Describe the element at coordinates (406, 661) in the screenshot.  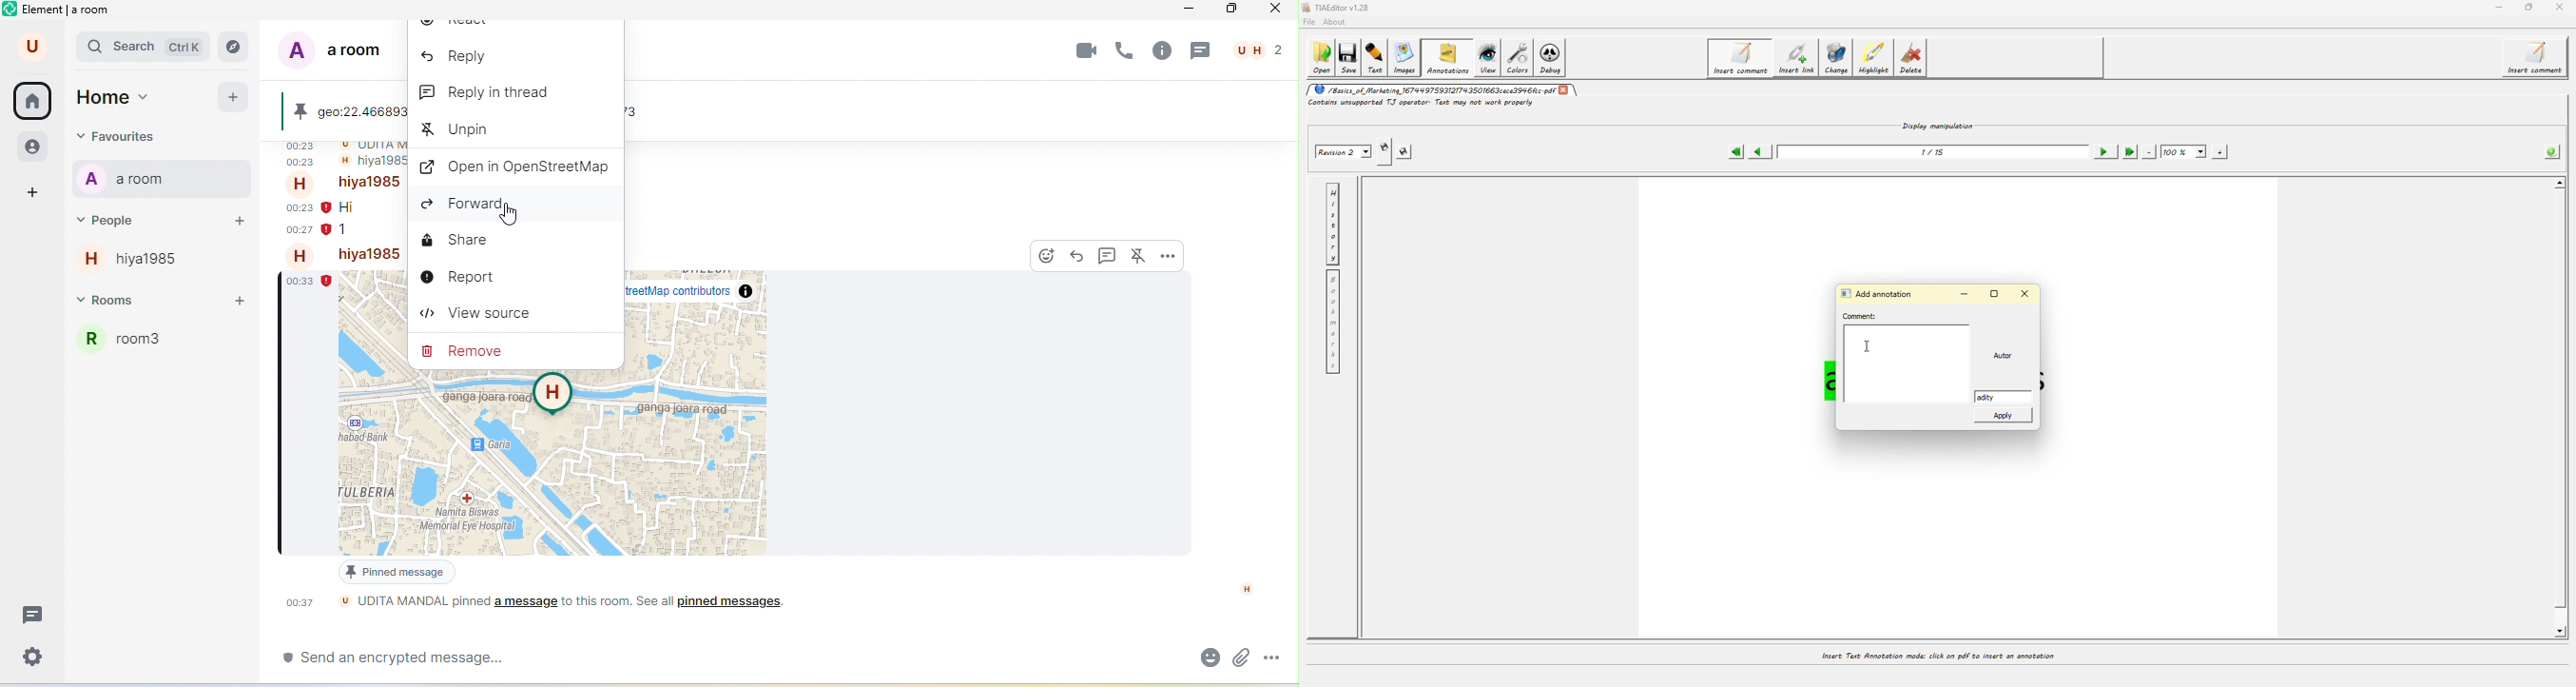
I see `send an encrypted messege` at that location.